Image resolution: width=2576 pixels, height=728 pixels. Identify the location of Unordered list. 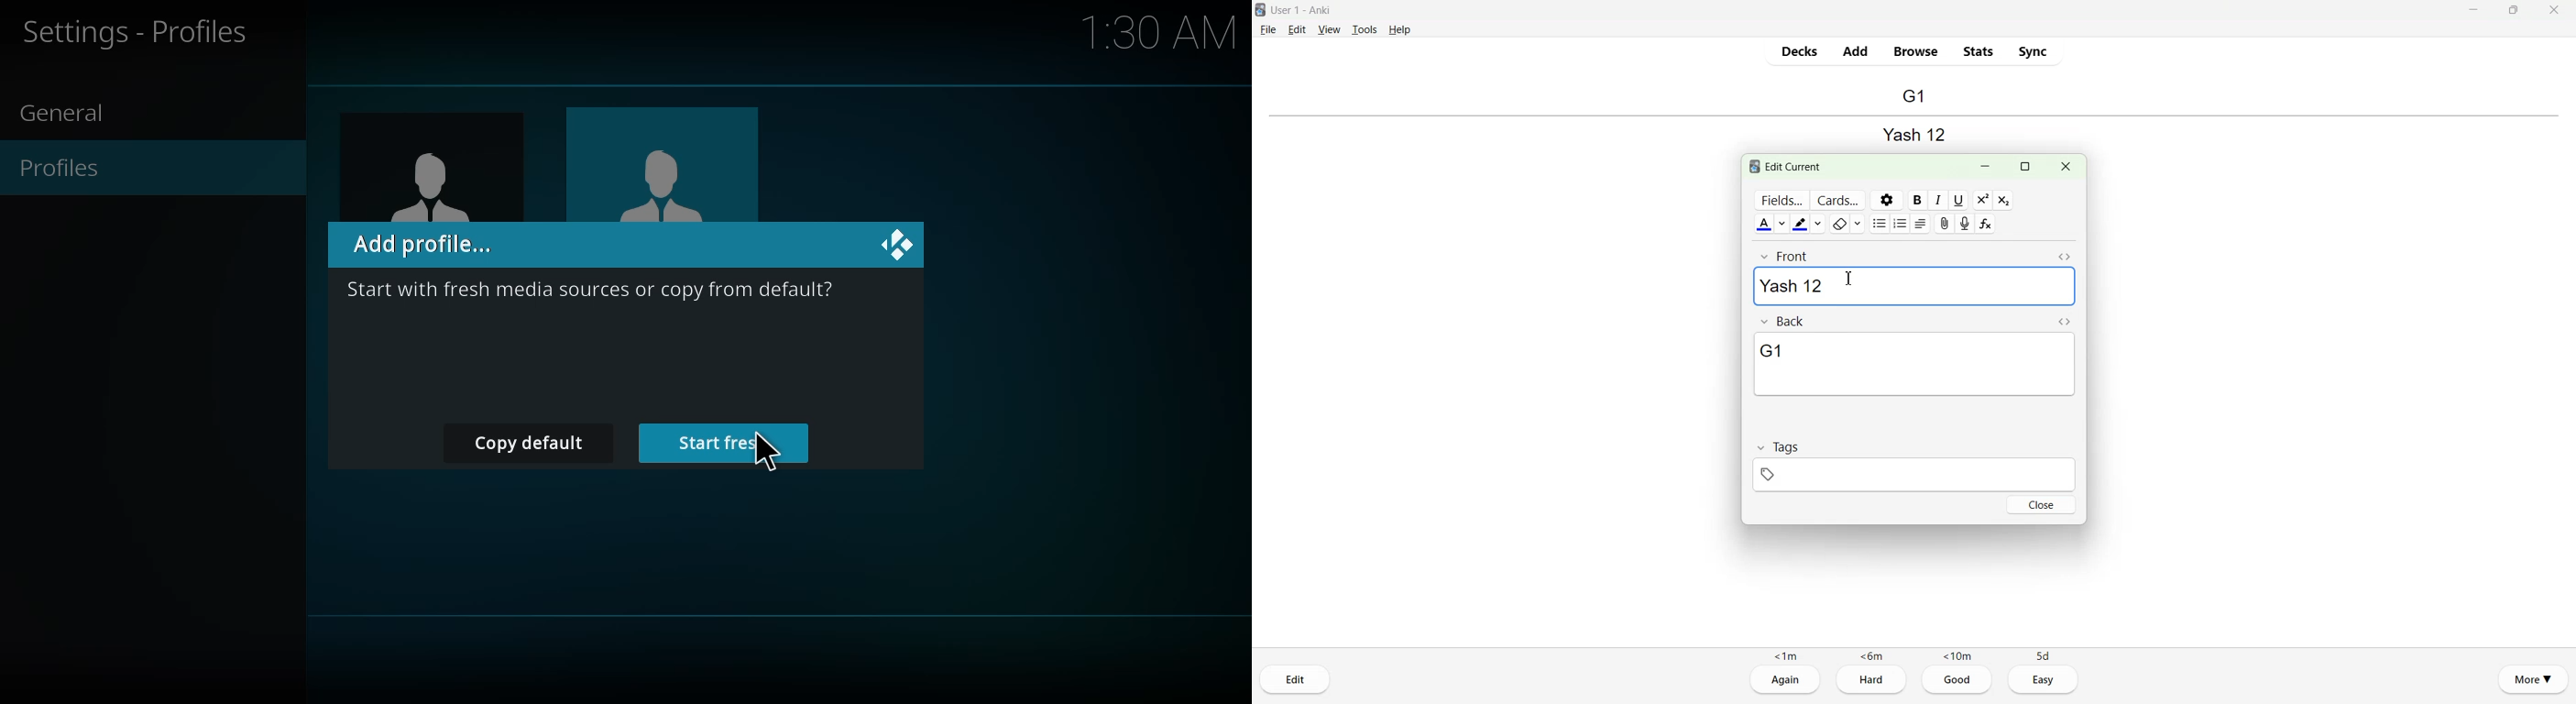
(1880, 223).